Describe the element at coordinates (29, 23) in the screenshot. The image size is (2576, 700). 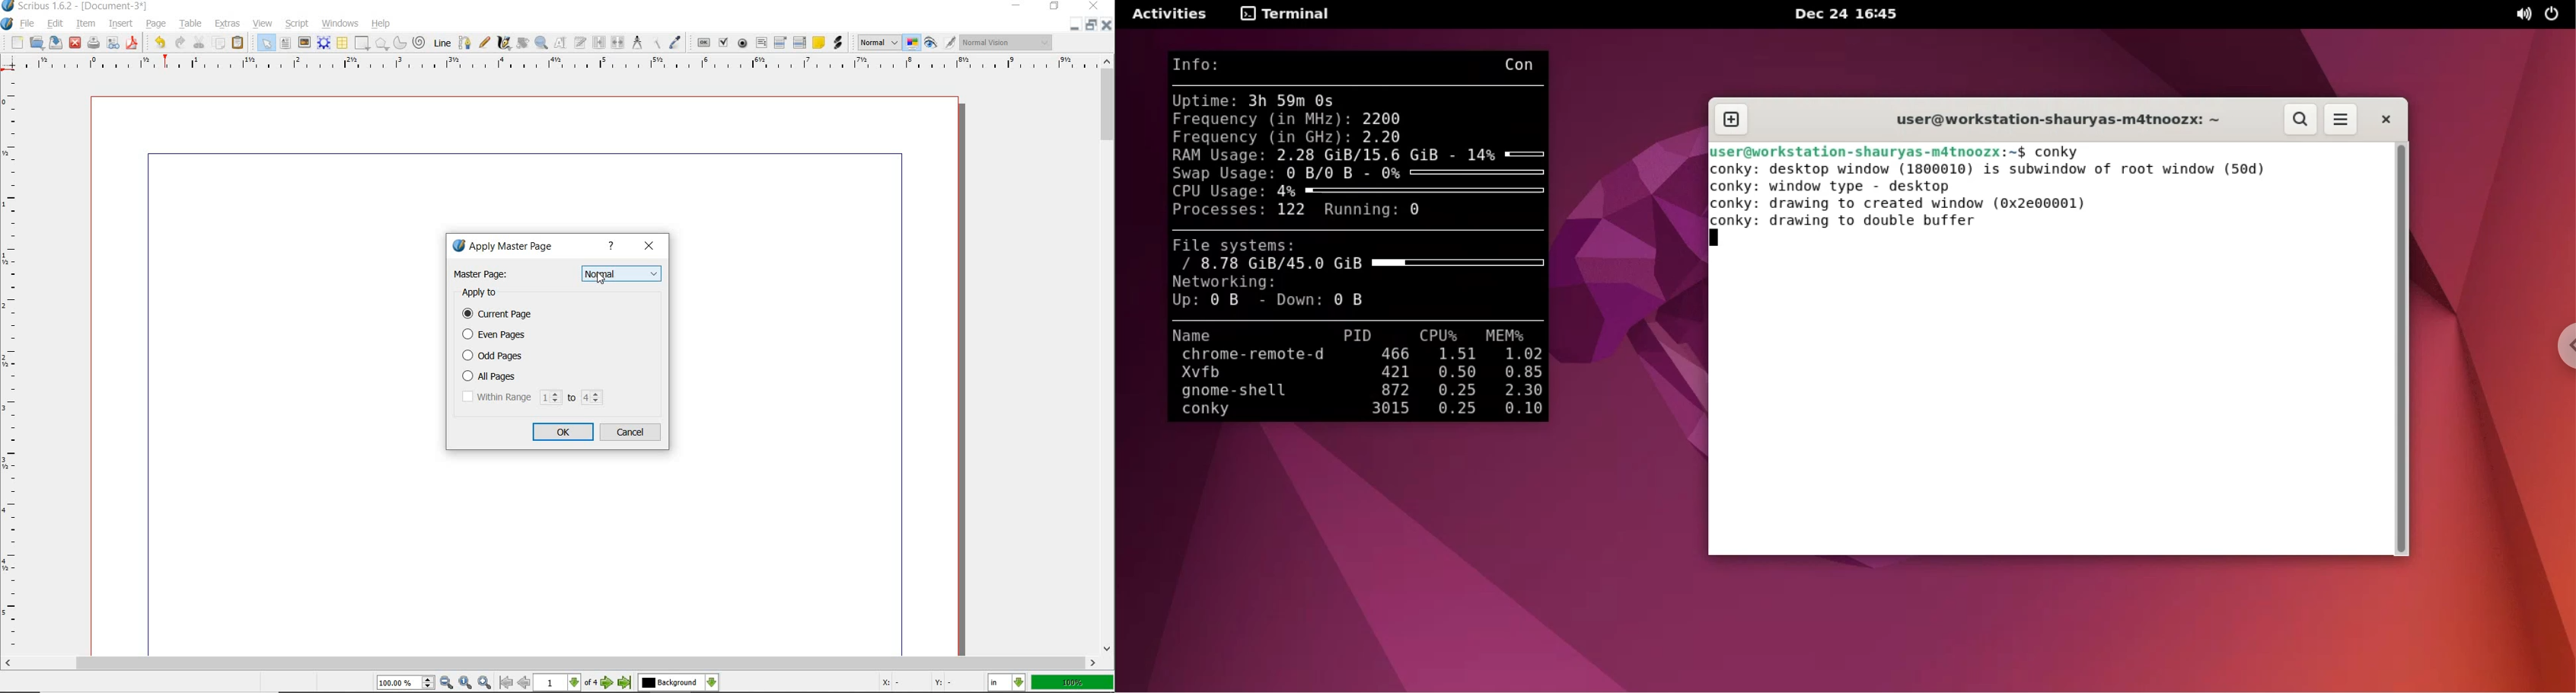
I see `file` at that location.